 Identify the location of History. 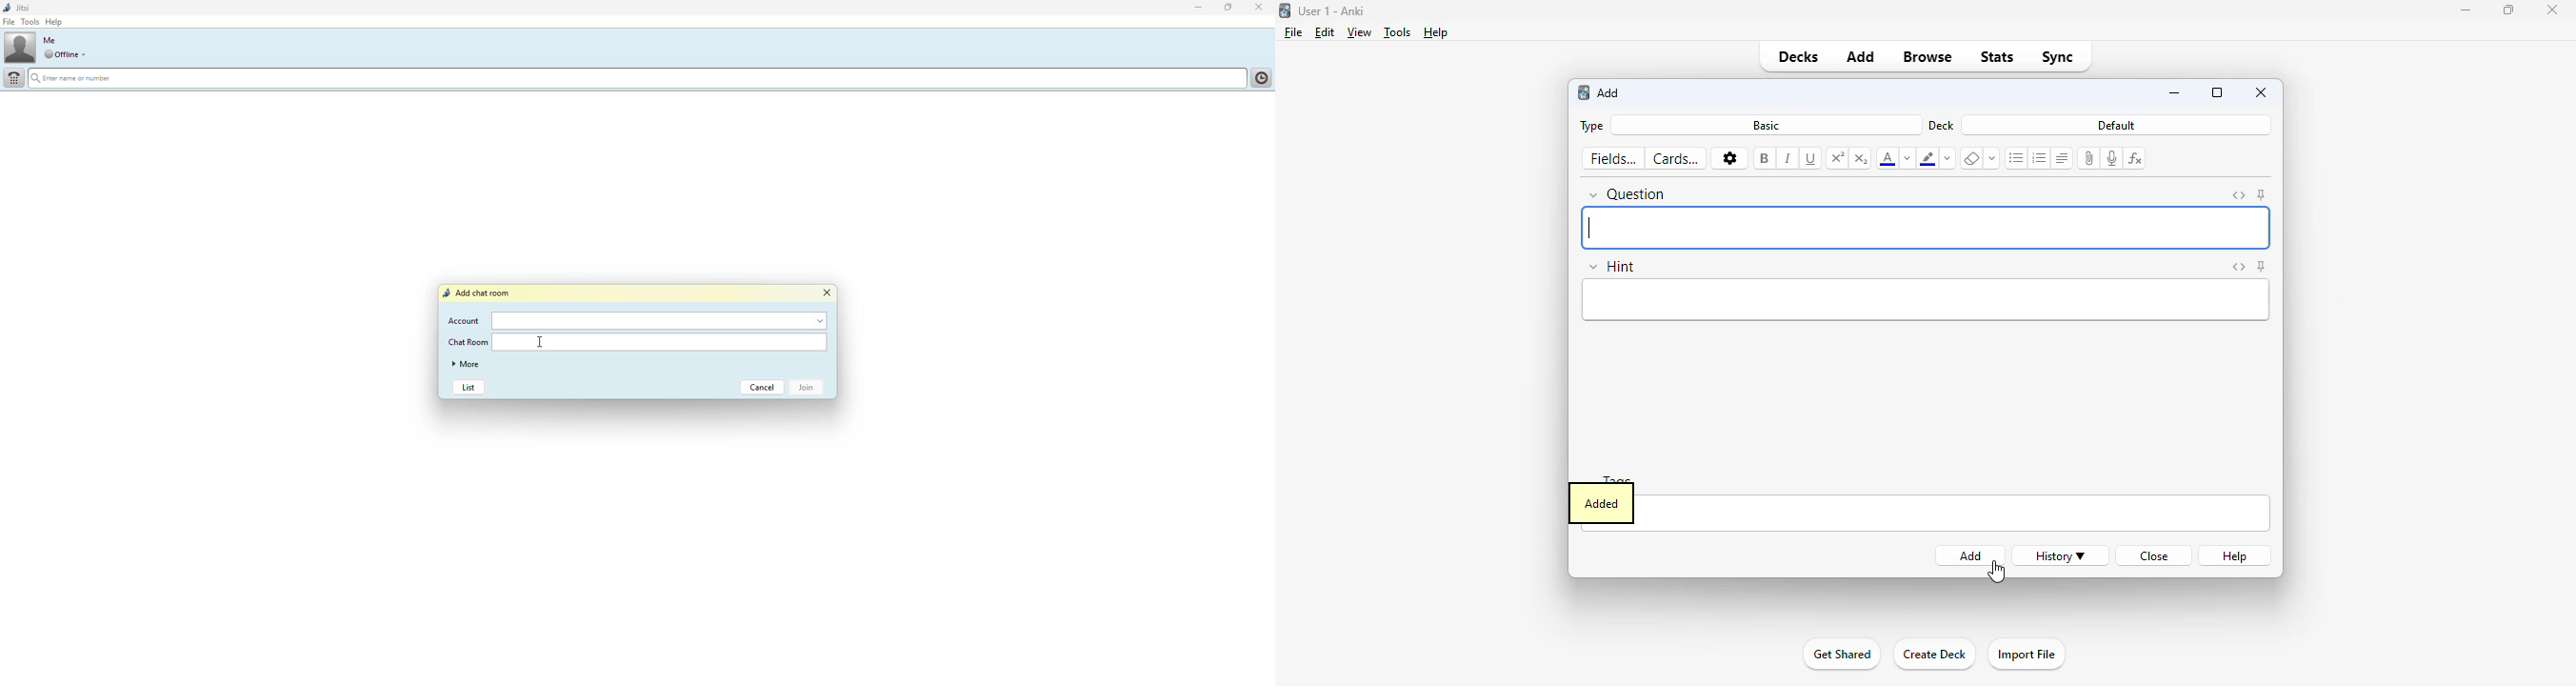
(1260, 76).